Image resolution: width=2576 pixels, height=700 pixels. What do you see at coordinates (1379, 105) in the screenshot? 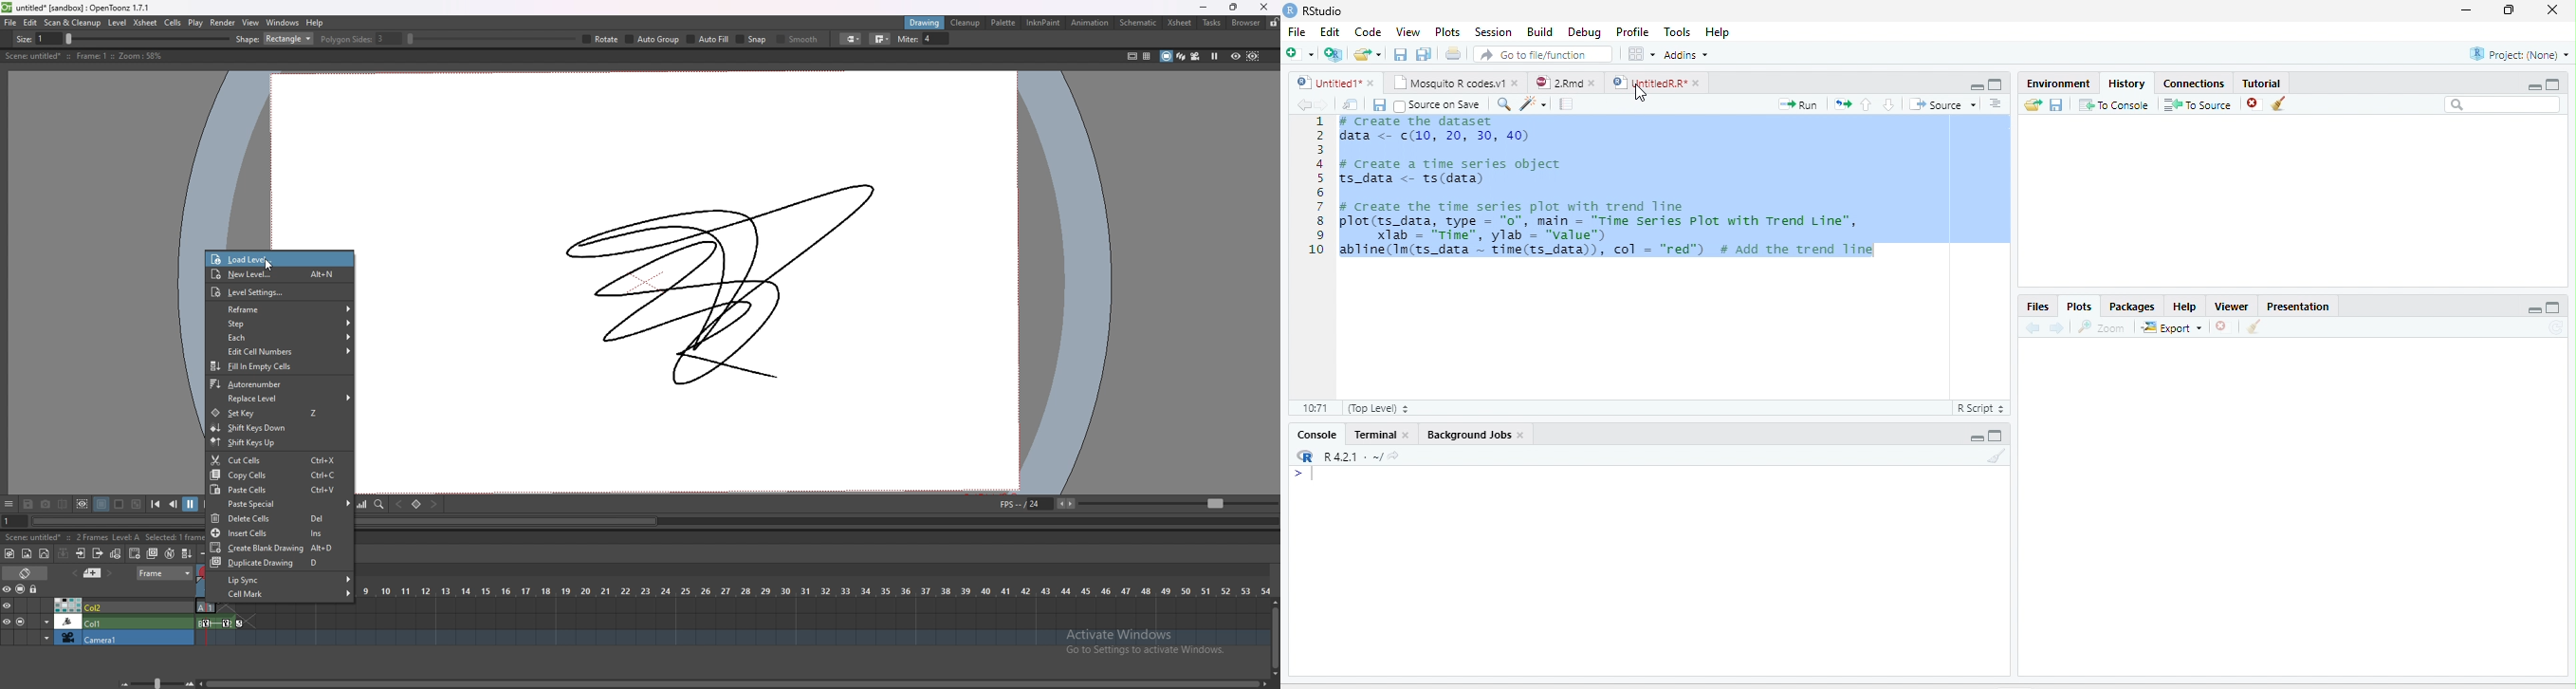
I see `Save current document` at bounding box center [1379, 105].